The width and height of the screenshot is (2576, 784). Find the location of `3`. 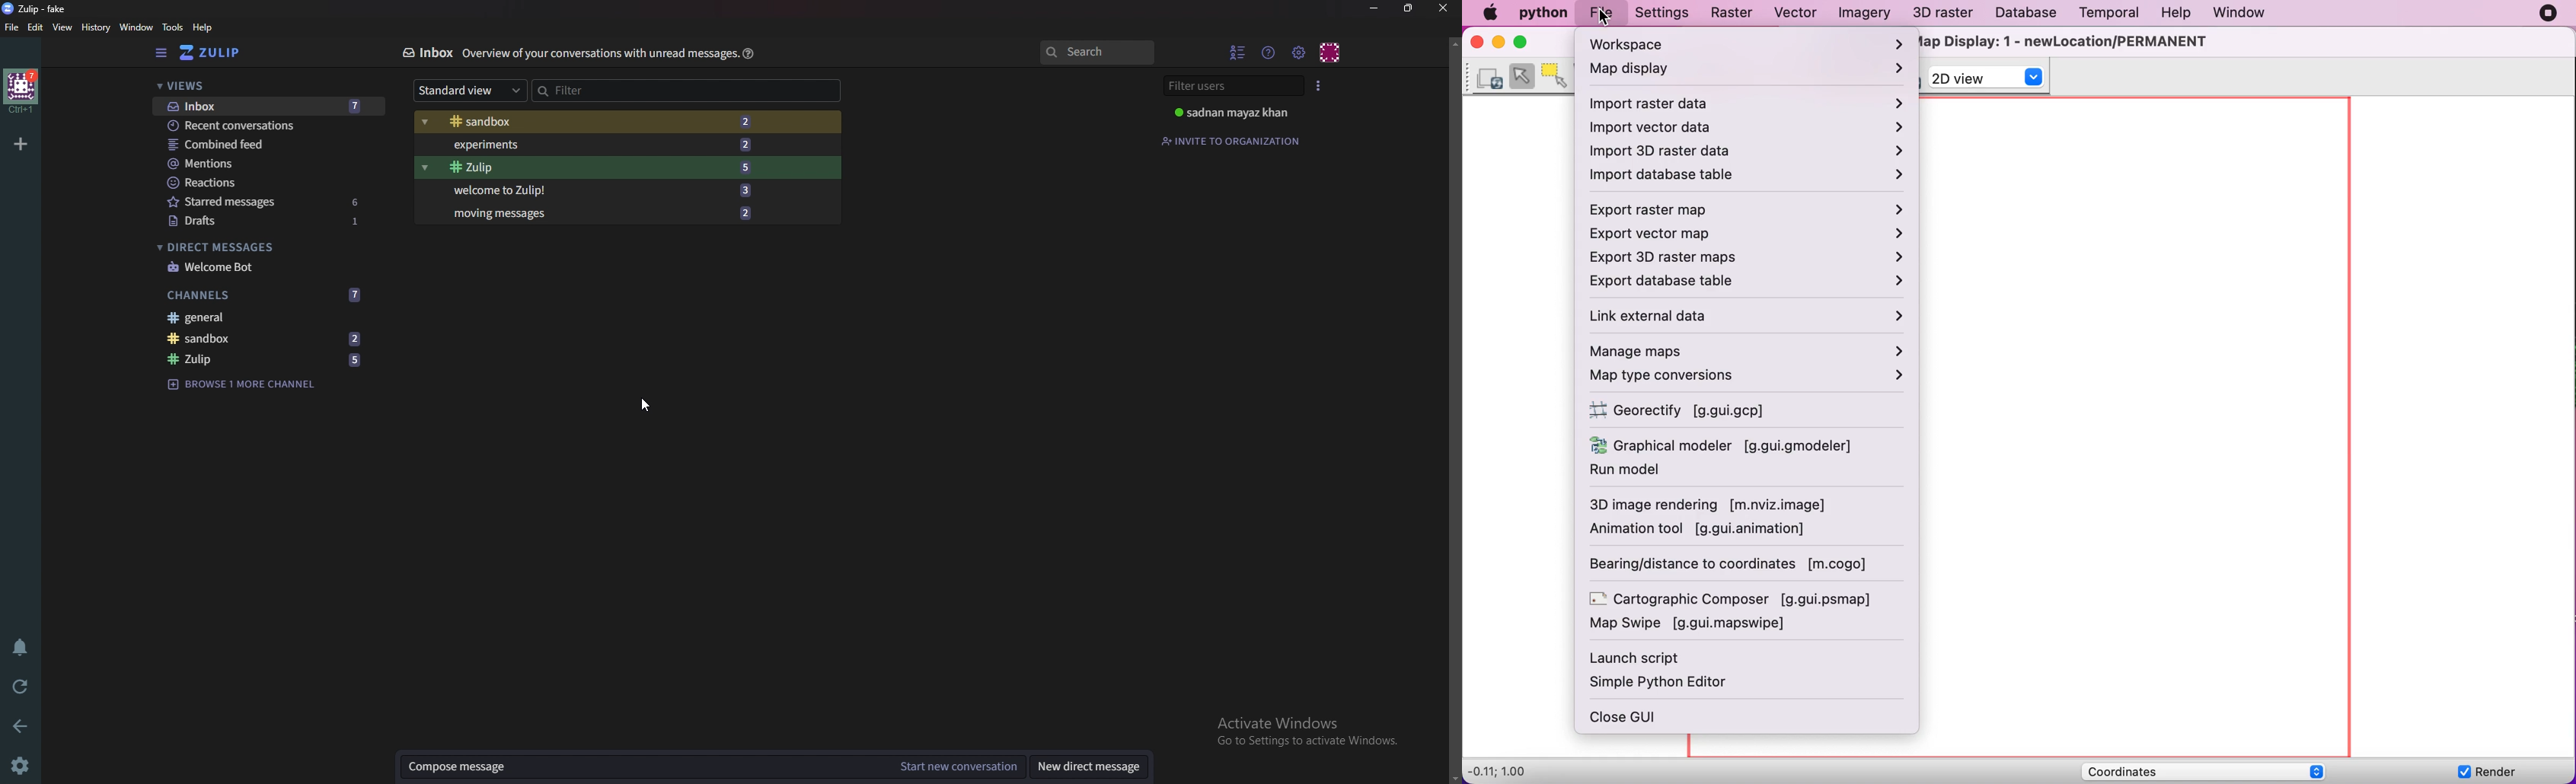

3 is located at coordinates (752, 192).